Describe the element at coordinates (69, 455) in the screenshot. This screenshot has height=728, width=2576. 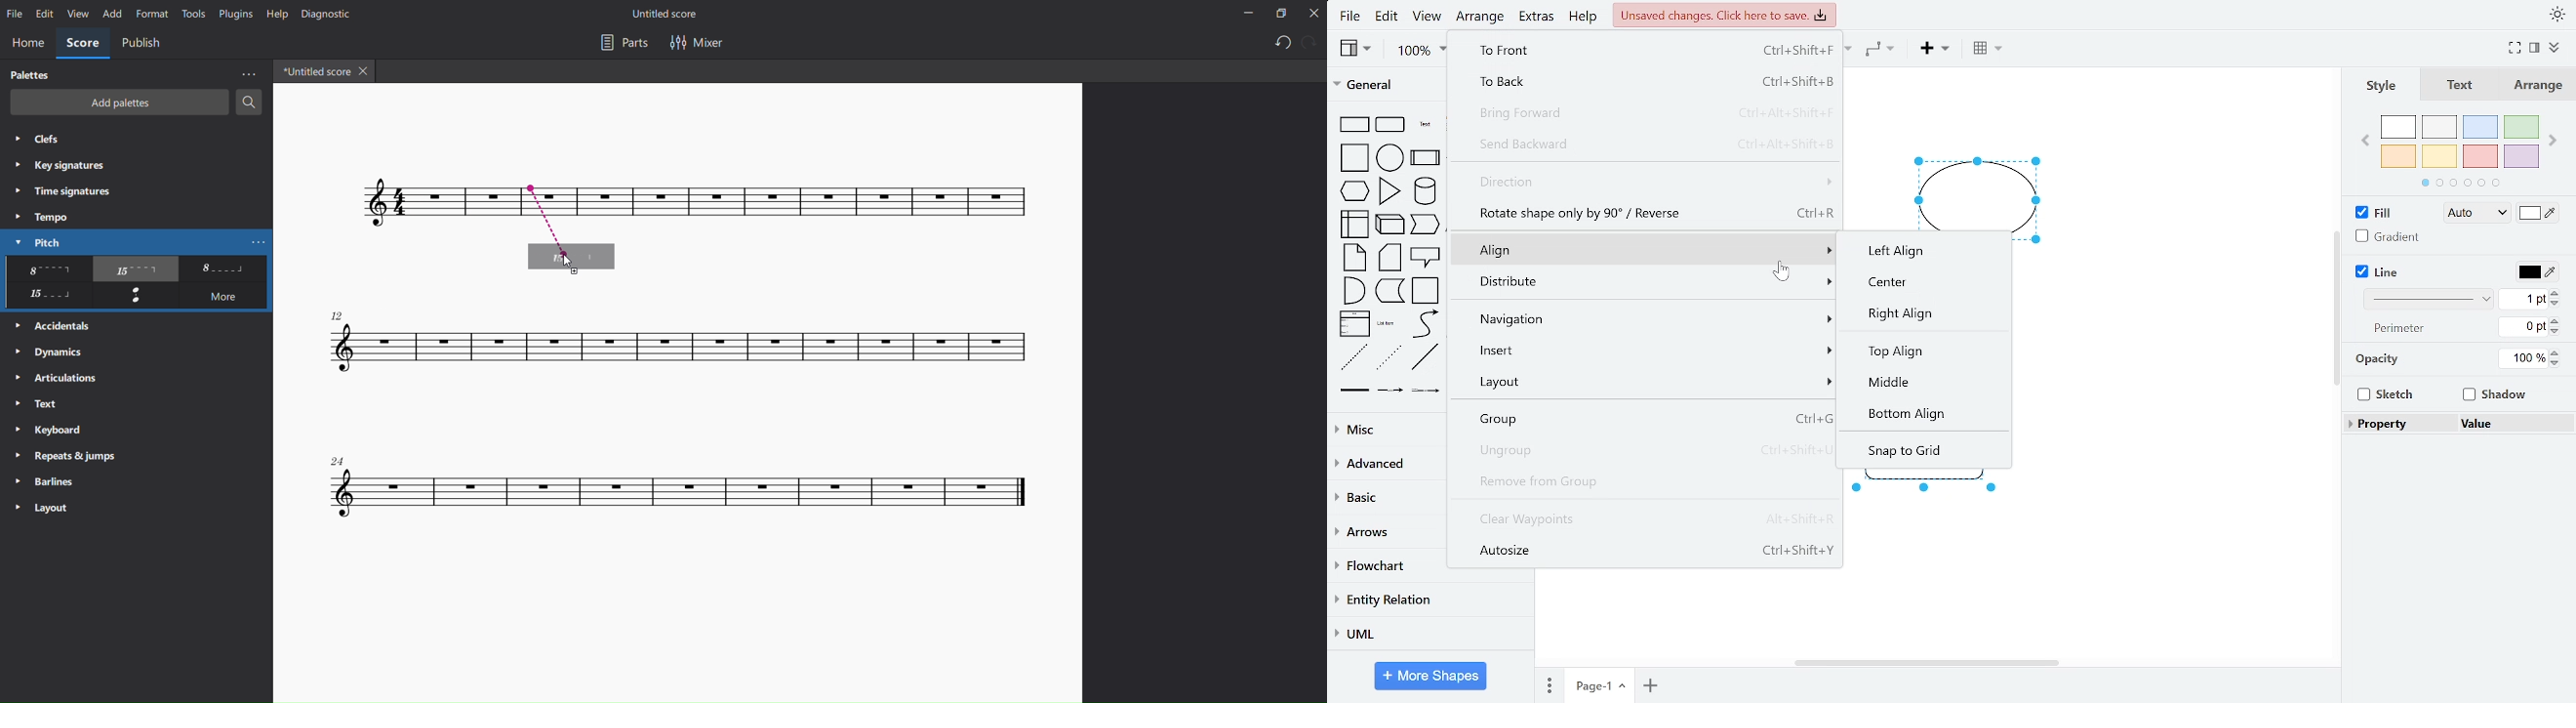
I see `reports and jump` at that location.